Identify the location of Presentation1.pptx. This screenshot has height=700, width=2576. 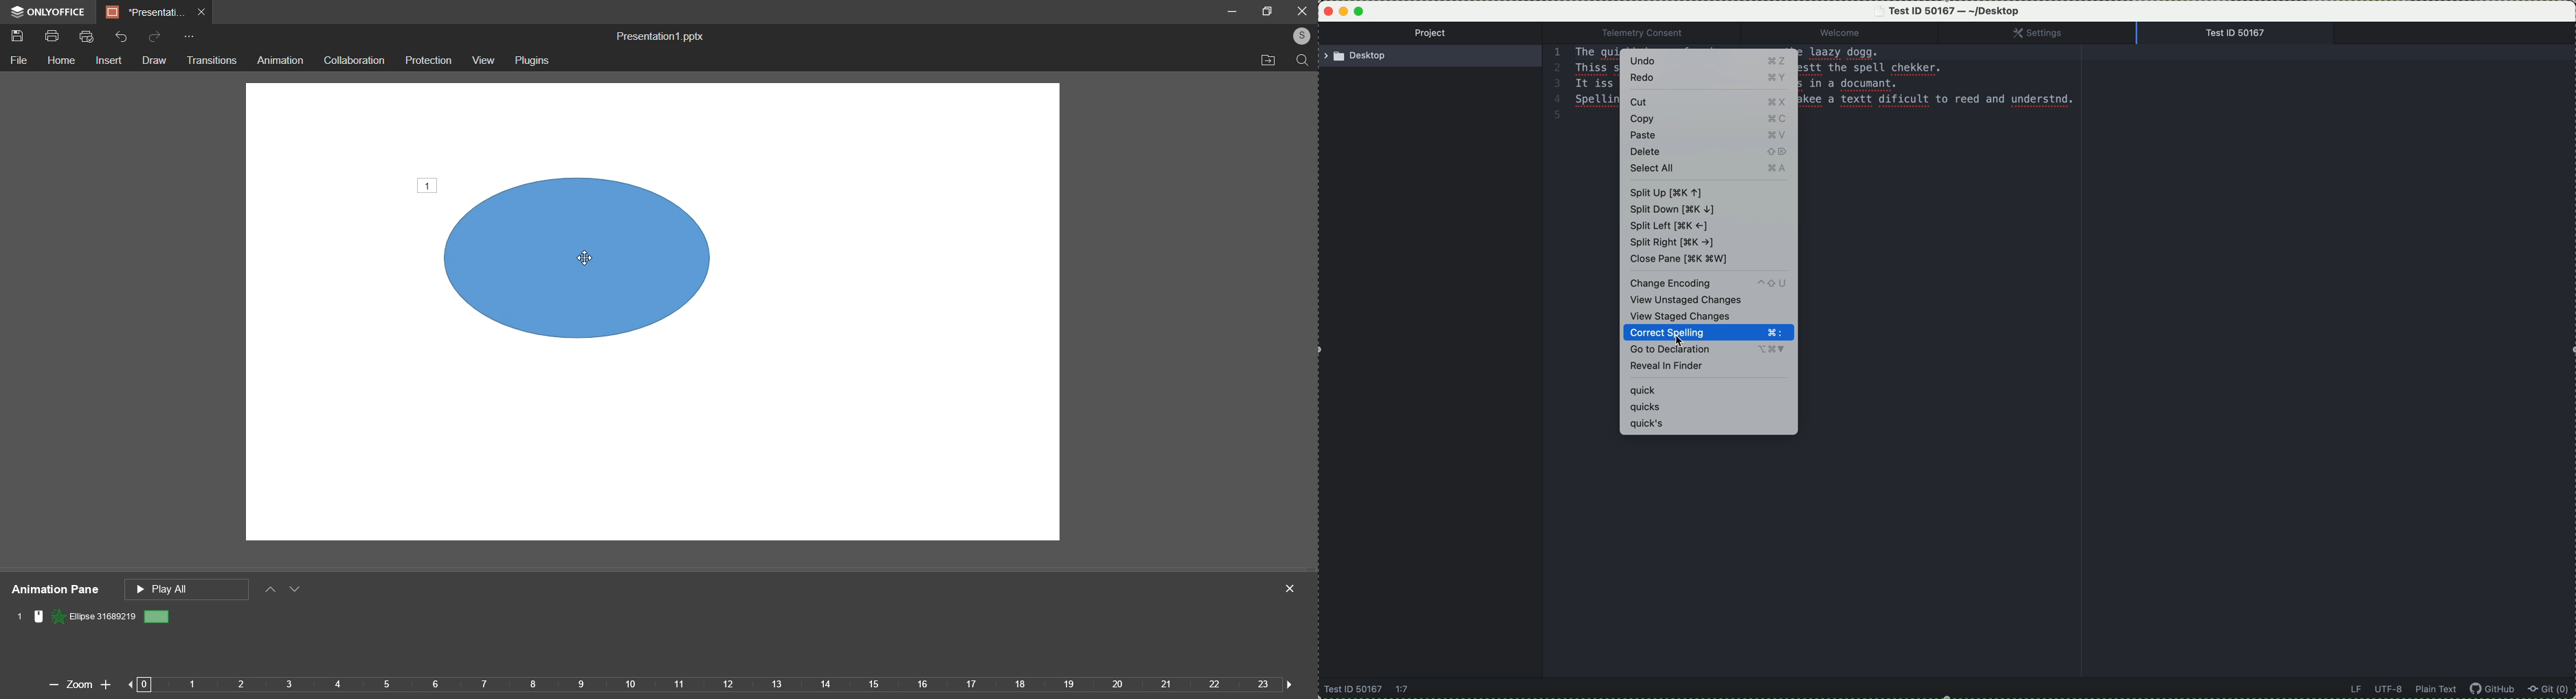
(656, 34).